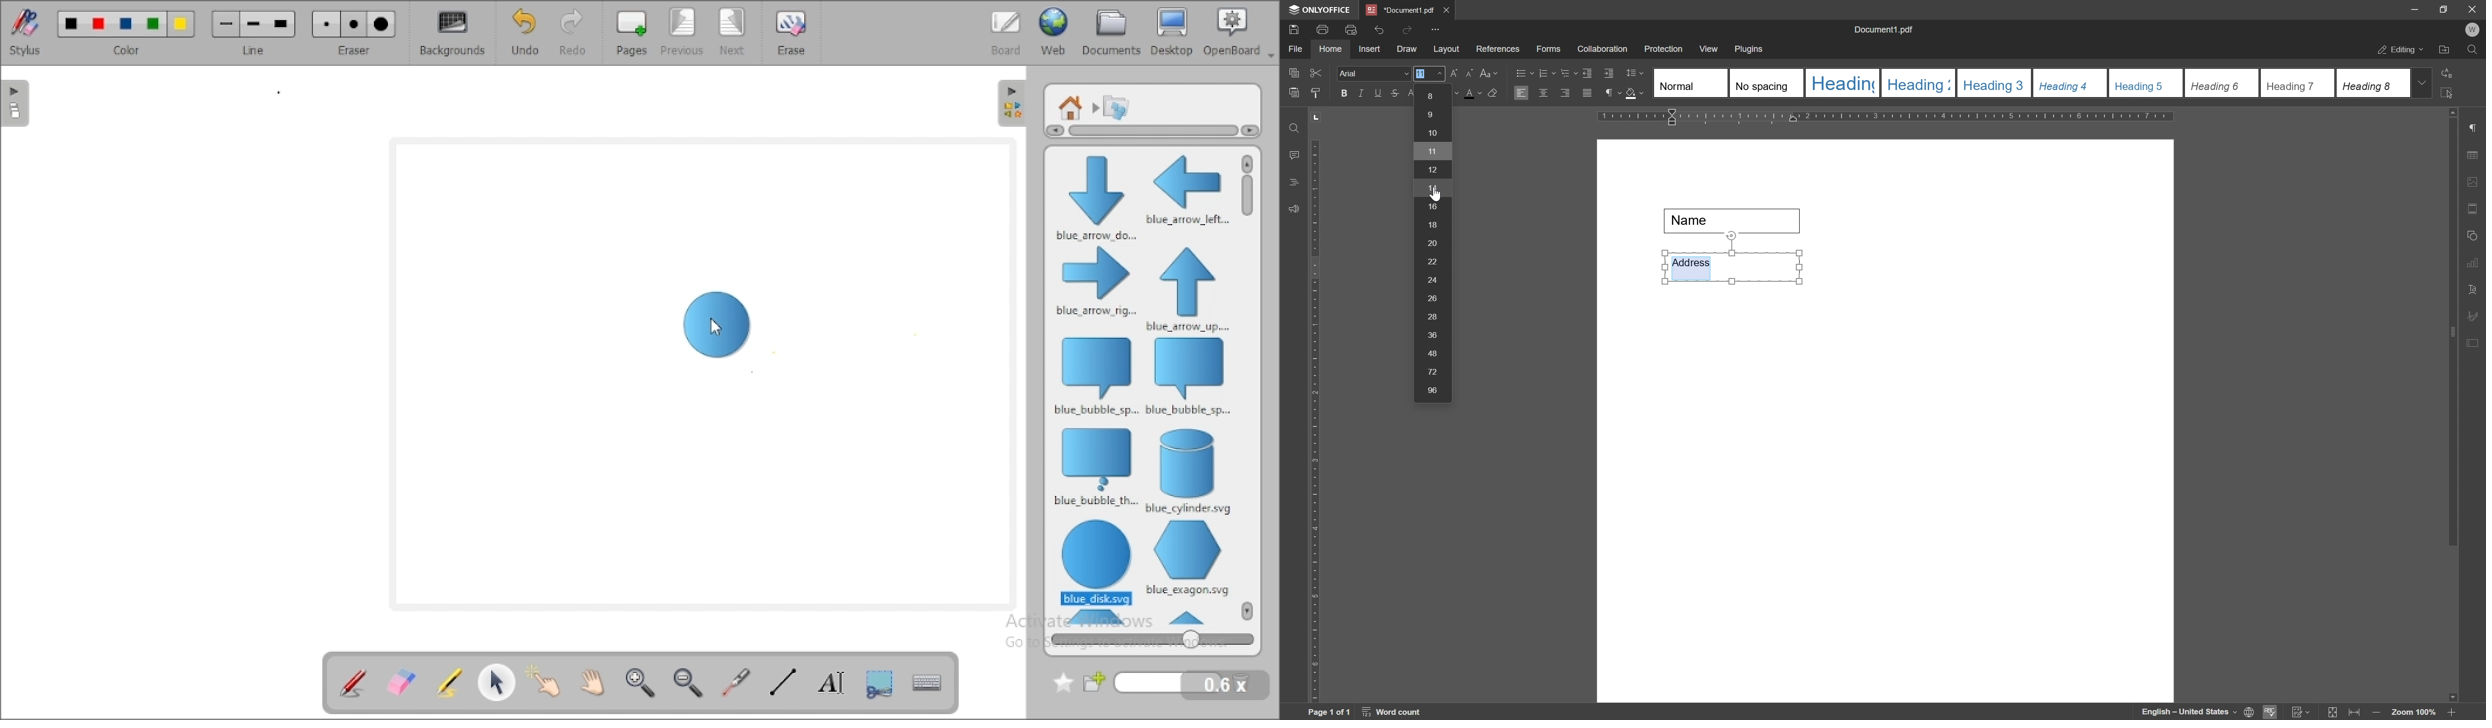 The width and height of the screenshot is (2492, 728). I want to click on collaboration, so click(1604, 49).